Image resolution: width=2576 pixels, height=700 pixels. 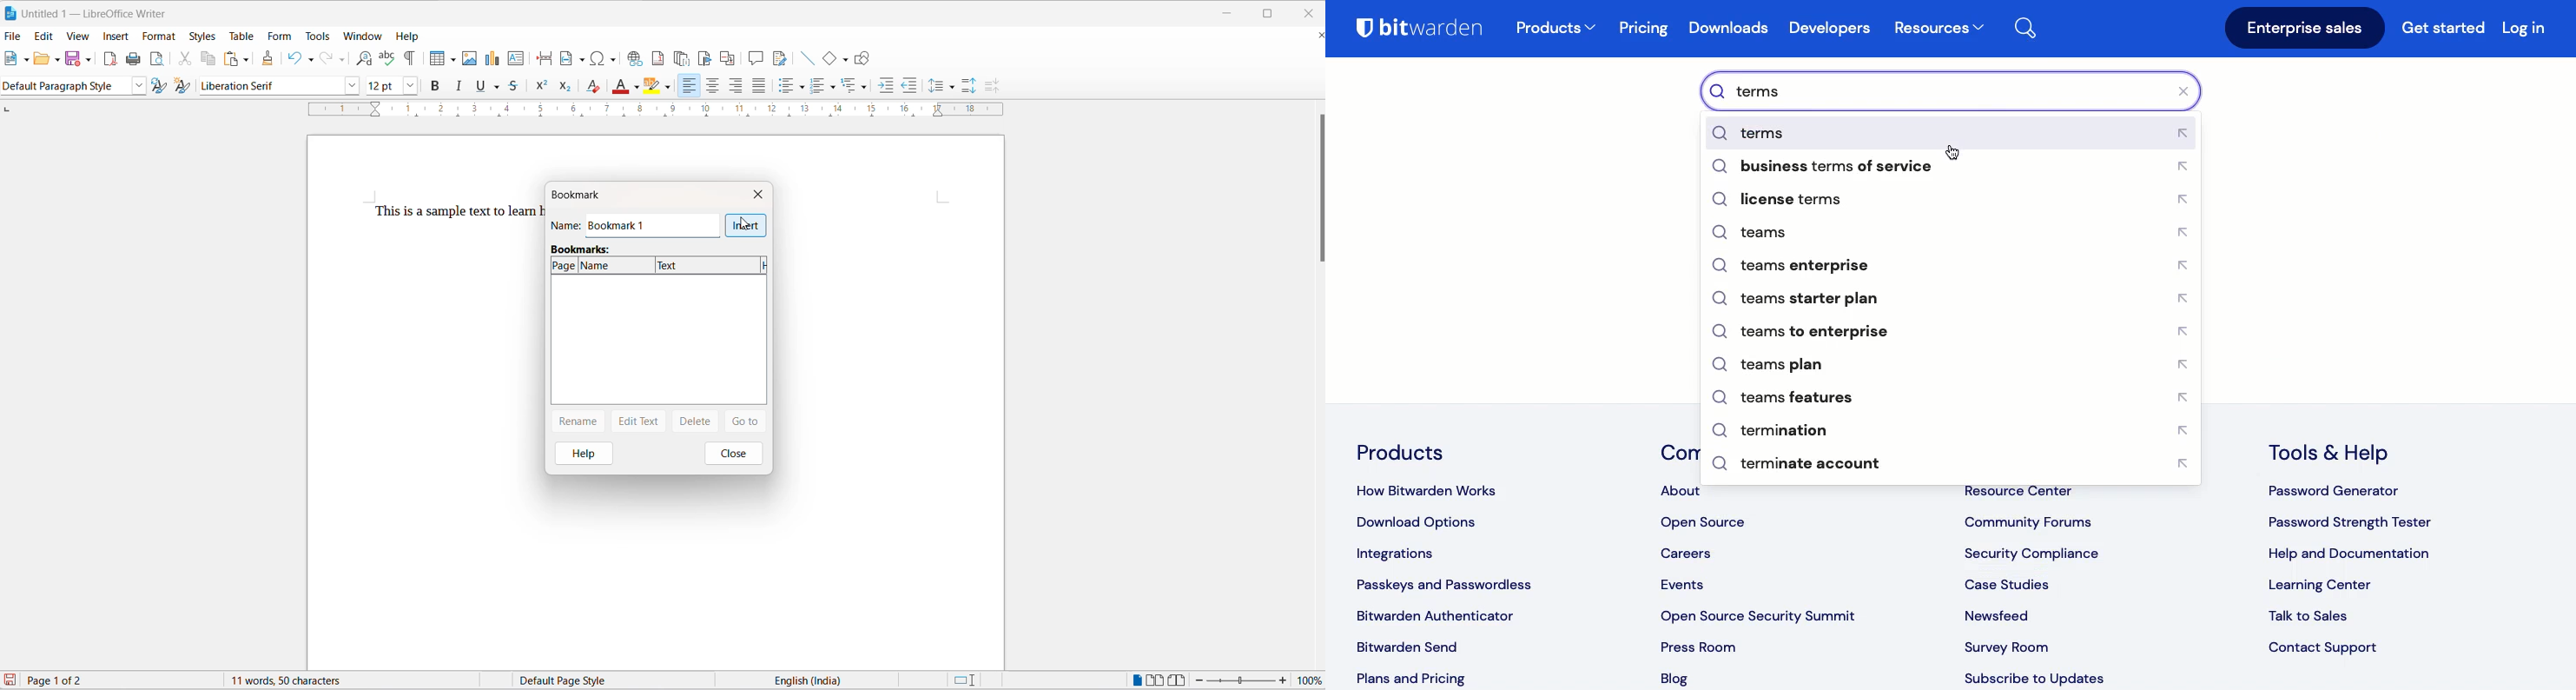 I want to click on close document, so click(x=1317, y=36).